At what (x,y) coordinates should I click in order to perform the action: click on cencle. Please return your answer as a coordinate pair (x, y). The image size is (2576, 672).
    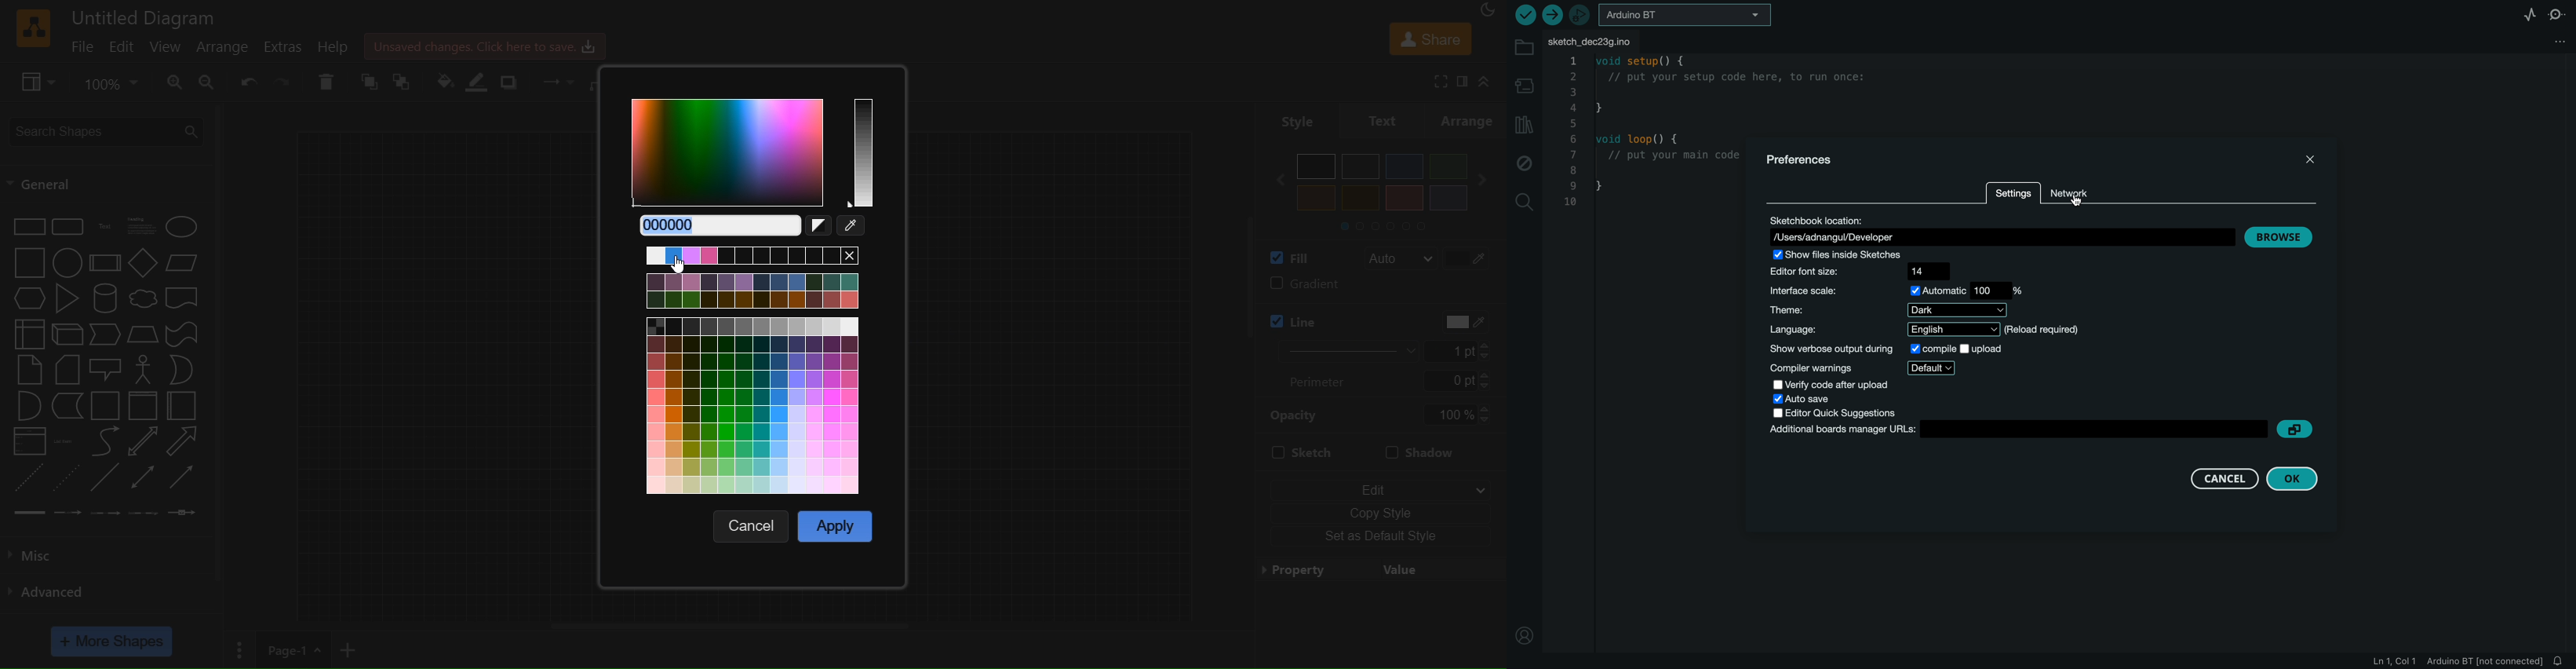
    Looking at the image, I should click on (754, 526).